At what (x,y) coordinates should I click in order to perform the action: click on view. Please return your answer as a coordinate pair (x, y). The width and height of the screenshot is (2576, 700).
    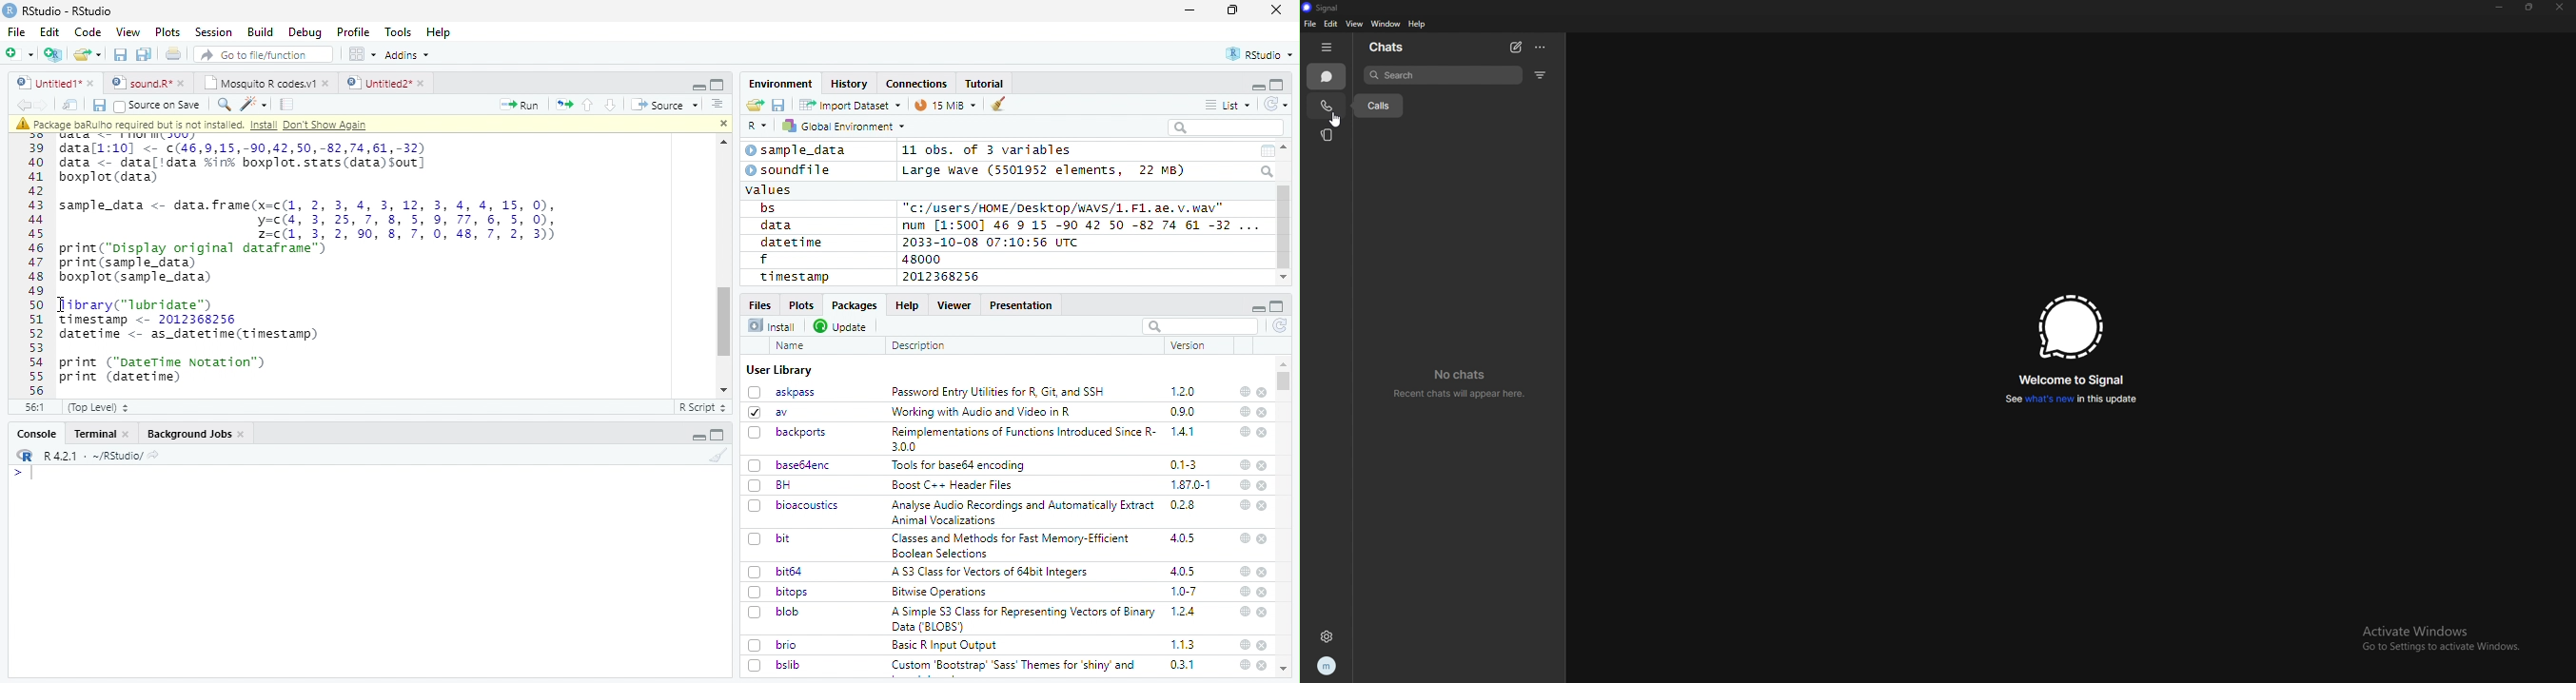
    Looking at the image, I should click on (1355, 23).